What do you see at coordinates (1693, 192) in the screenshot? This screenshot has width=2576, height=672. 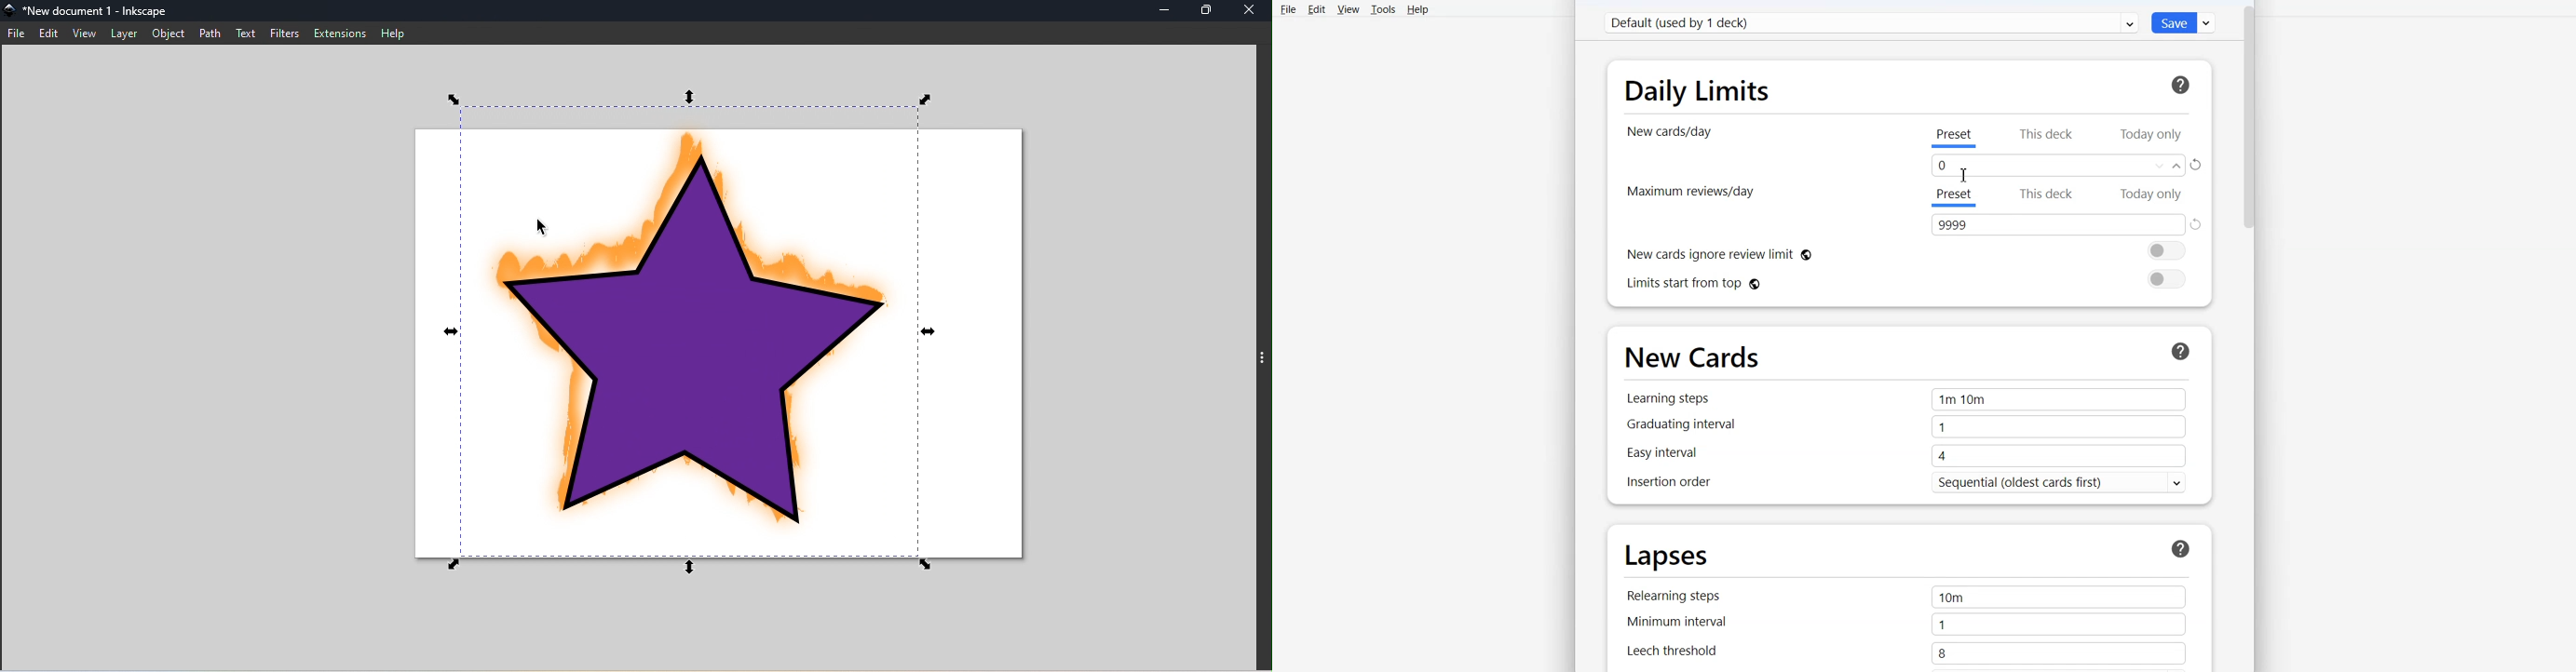 I see `Maximum Review` at bounding box center [1693, 192].